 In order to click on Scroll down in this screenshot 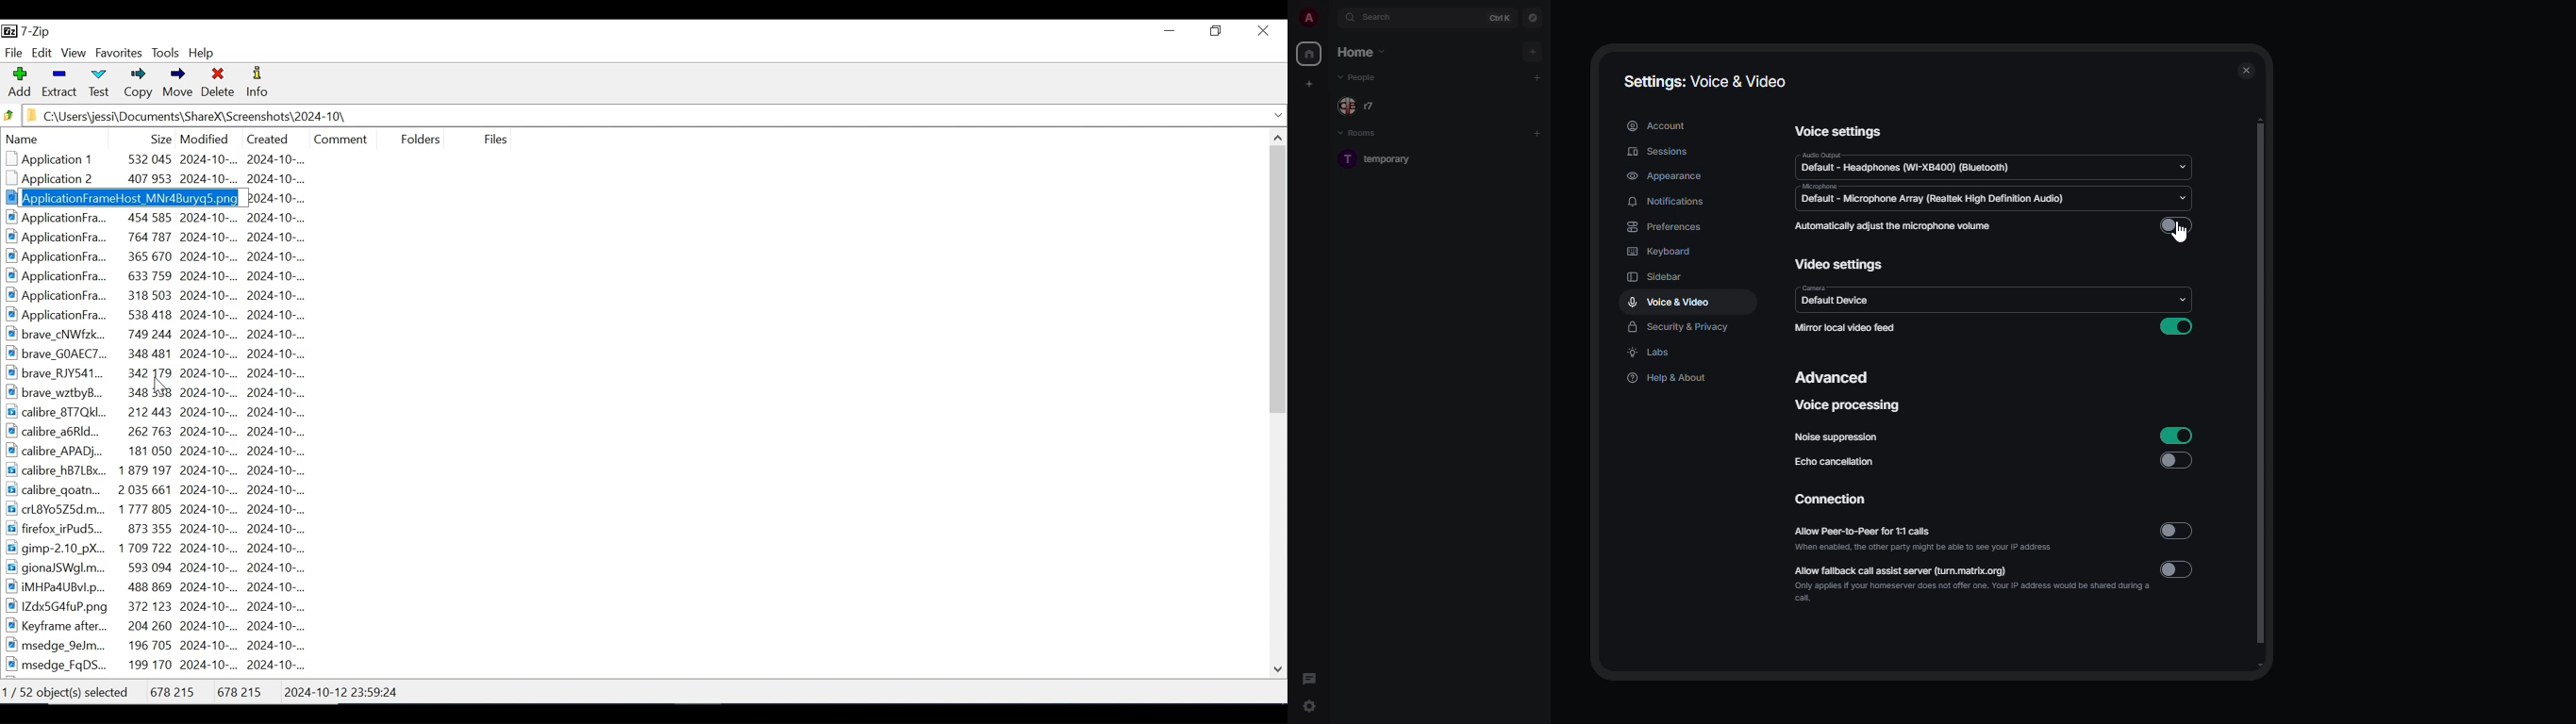, I will do `click(1279, 667)`.